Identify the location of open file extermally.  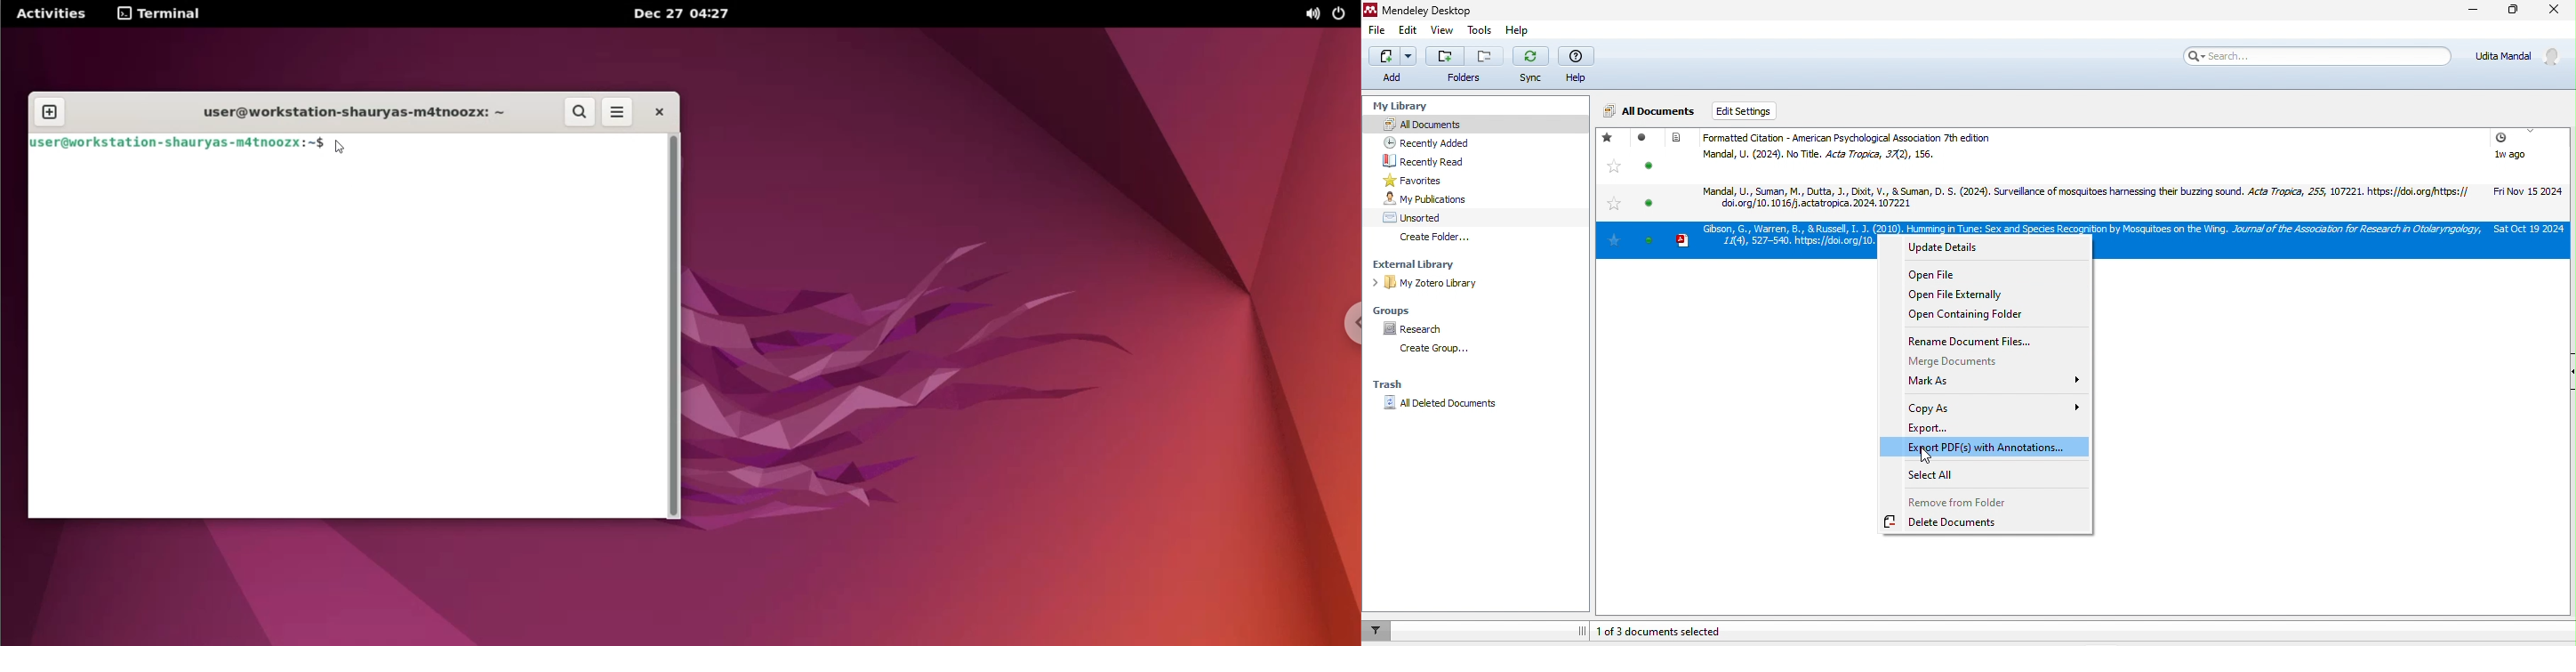
(1952, 295).